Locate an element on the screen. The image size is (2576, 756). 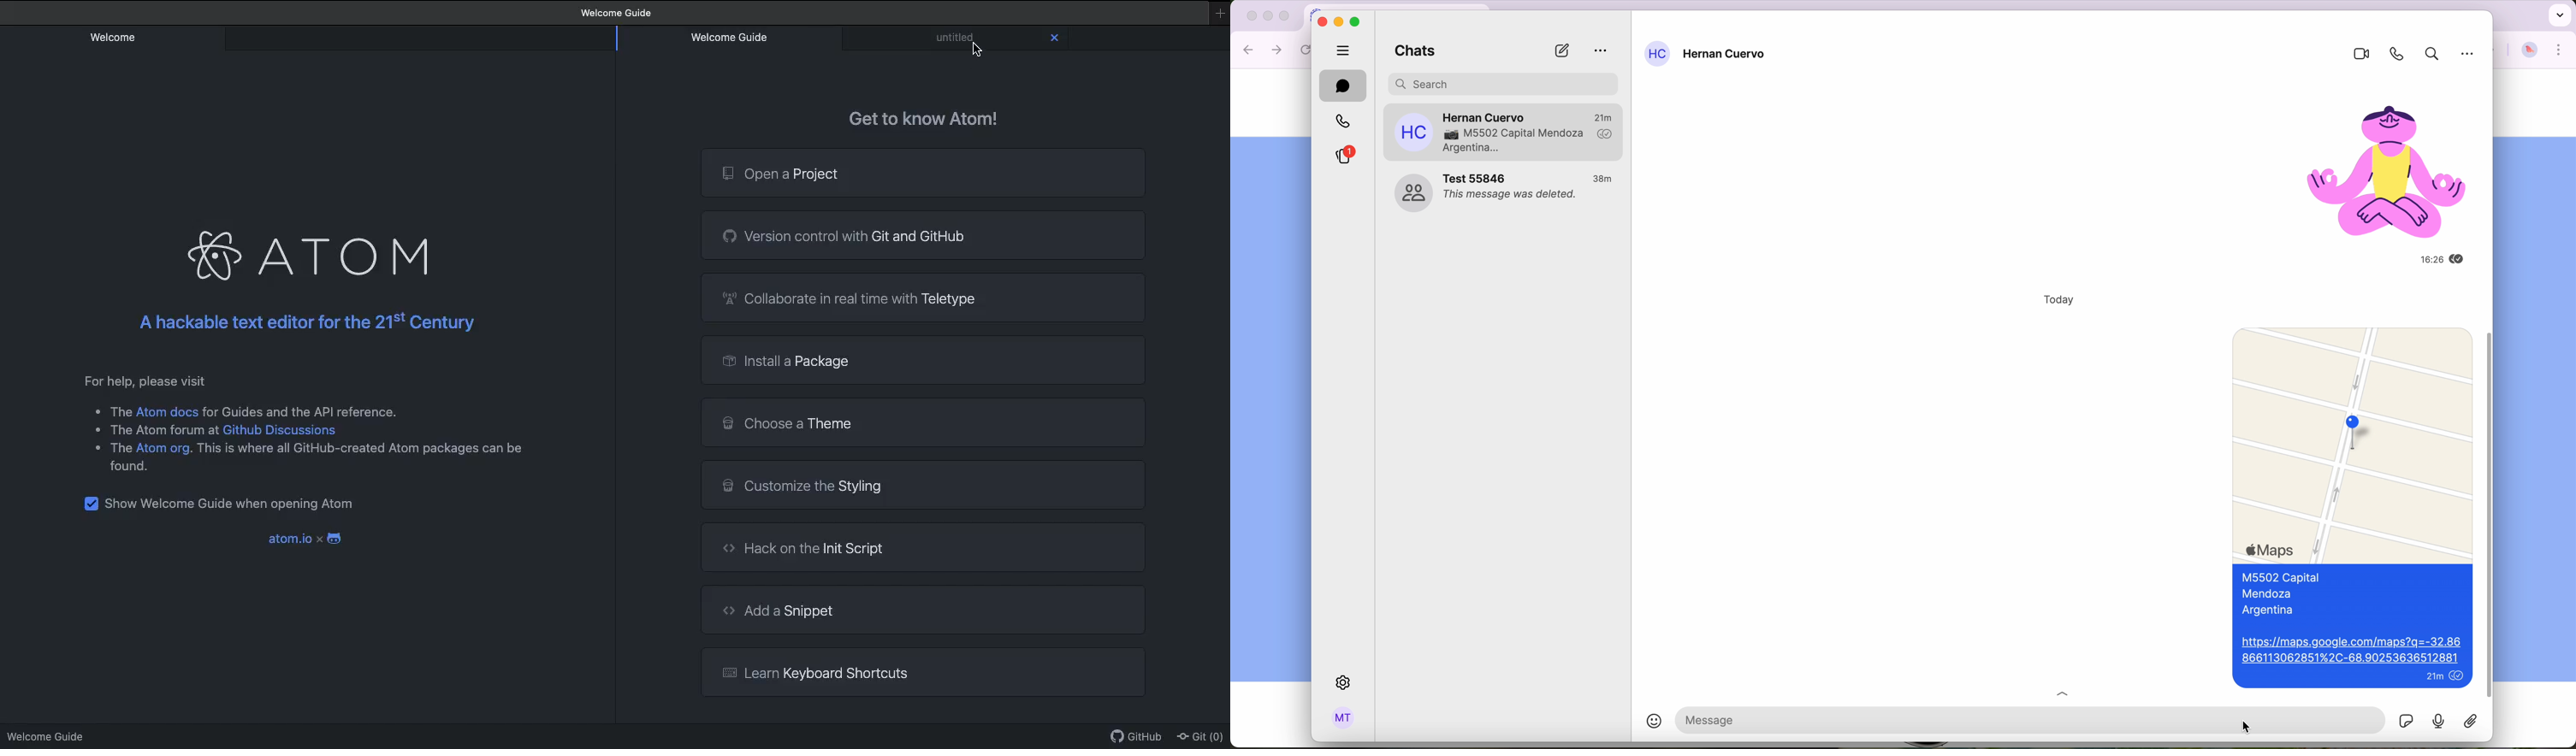
 is located at coordinates (2492, 514).